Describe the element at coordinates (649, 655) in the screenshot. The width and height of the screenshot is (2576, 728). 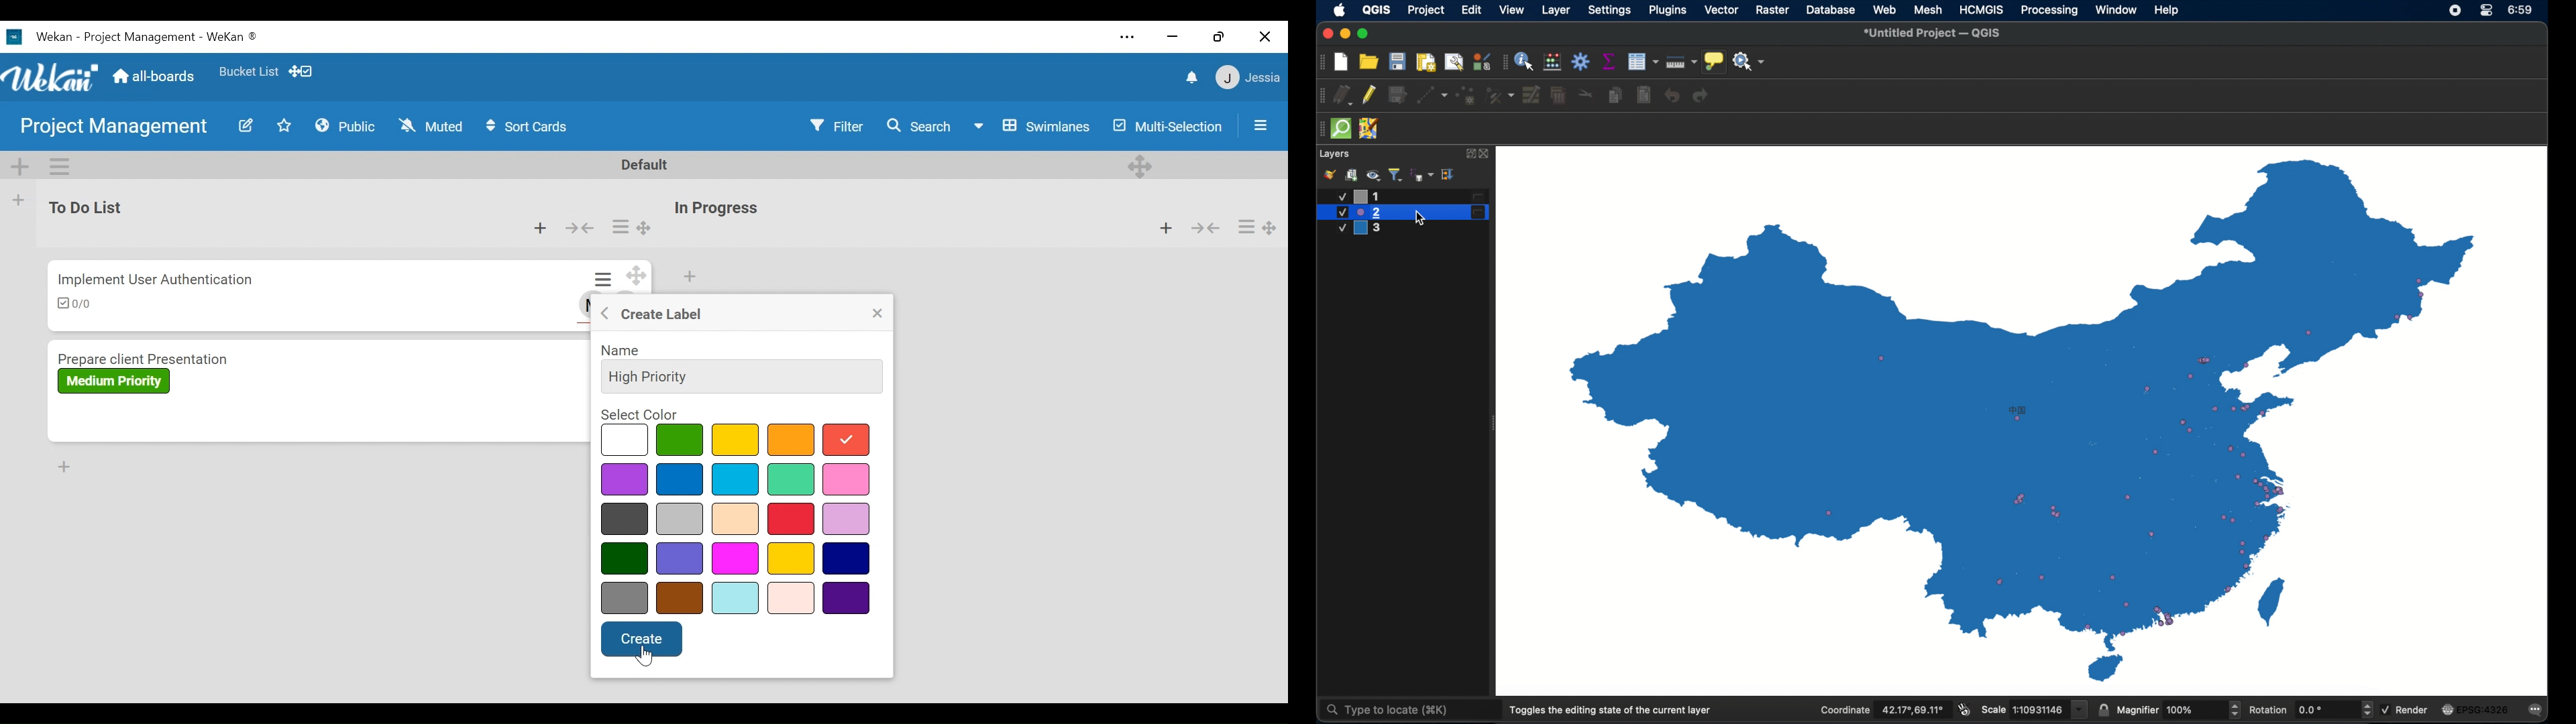
I see `cursor` at that location.